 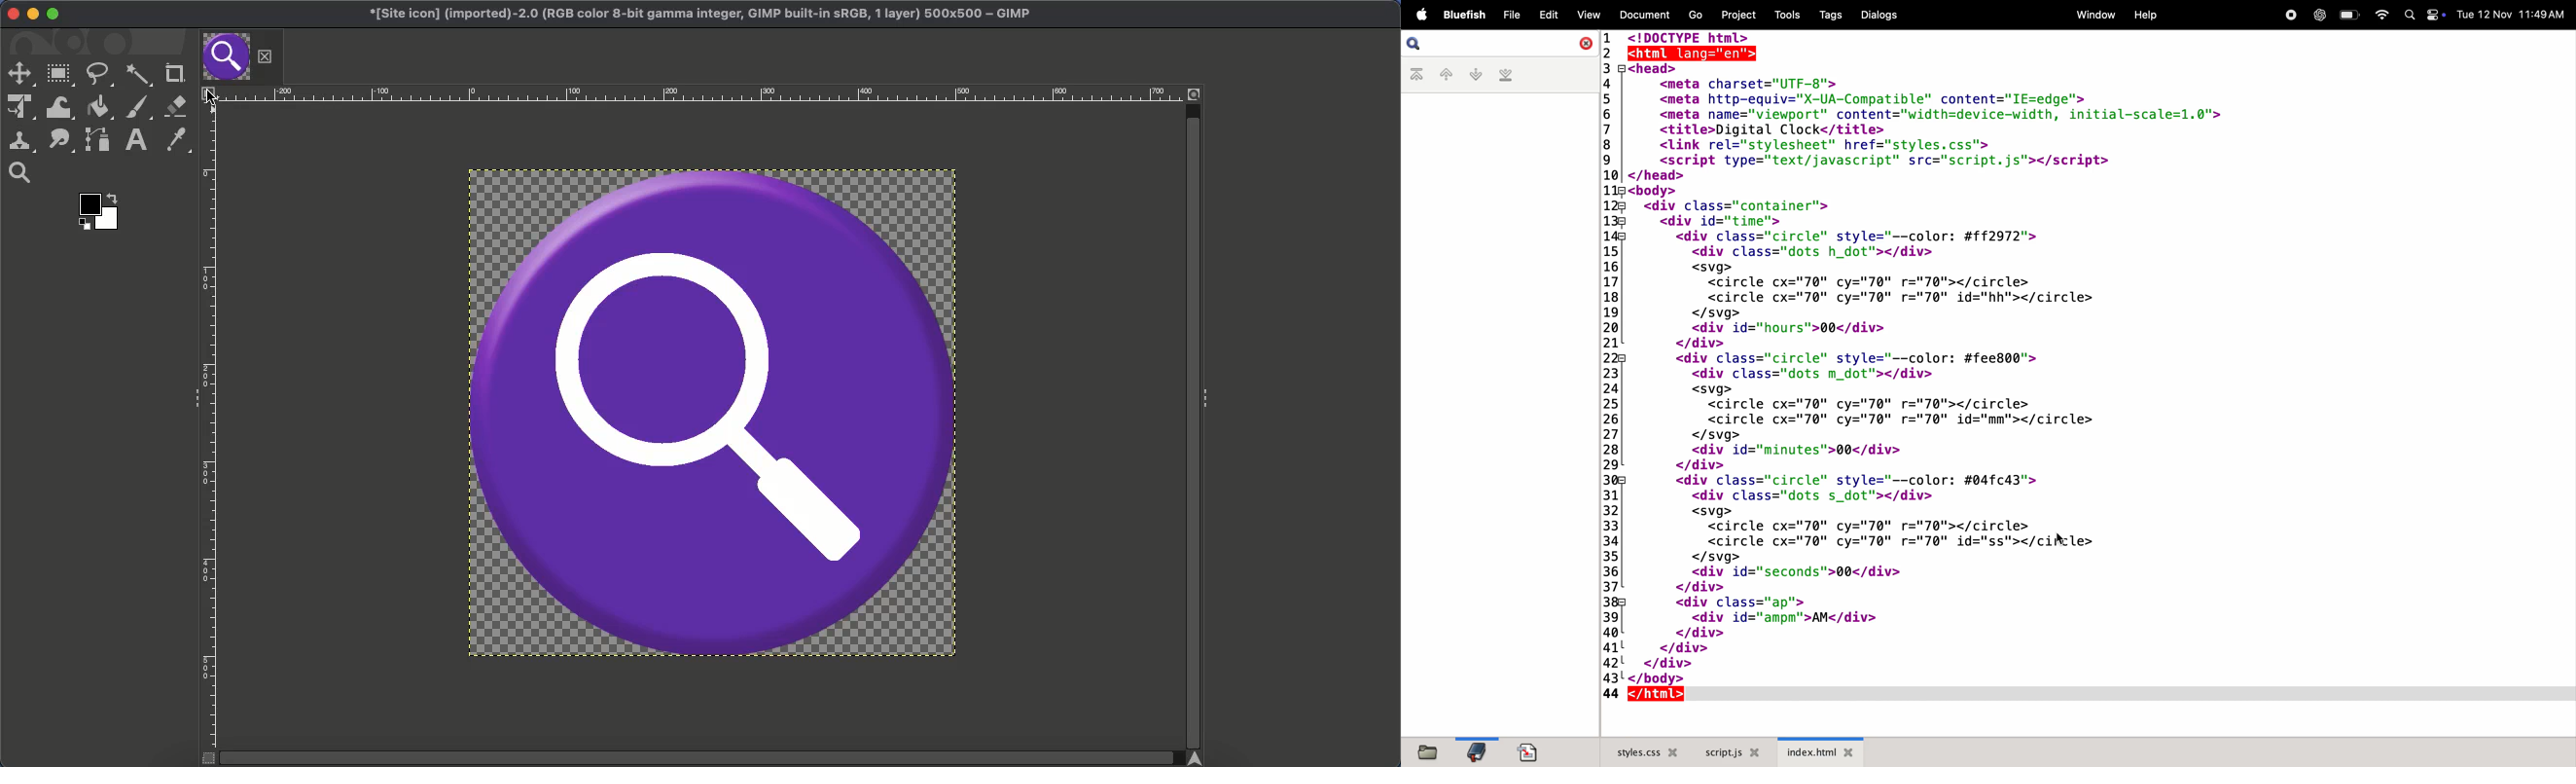 I want to click on file, so click(x=1511, y=15).